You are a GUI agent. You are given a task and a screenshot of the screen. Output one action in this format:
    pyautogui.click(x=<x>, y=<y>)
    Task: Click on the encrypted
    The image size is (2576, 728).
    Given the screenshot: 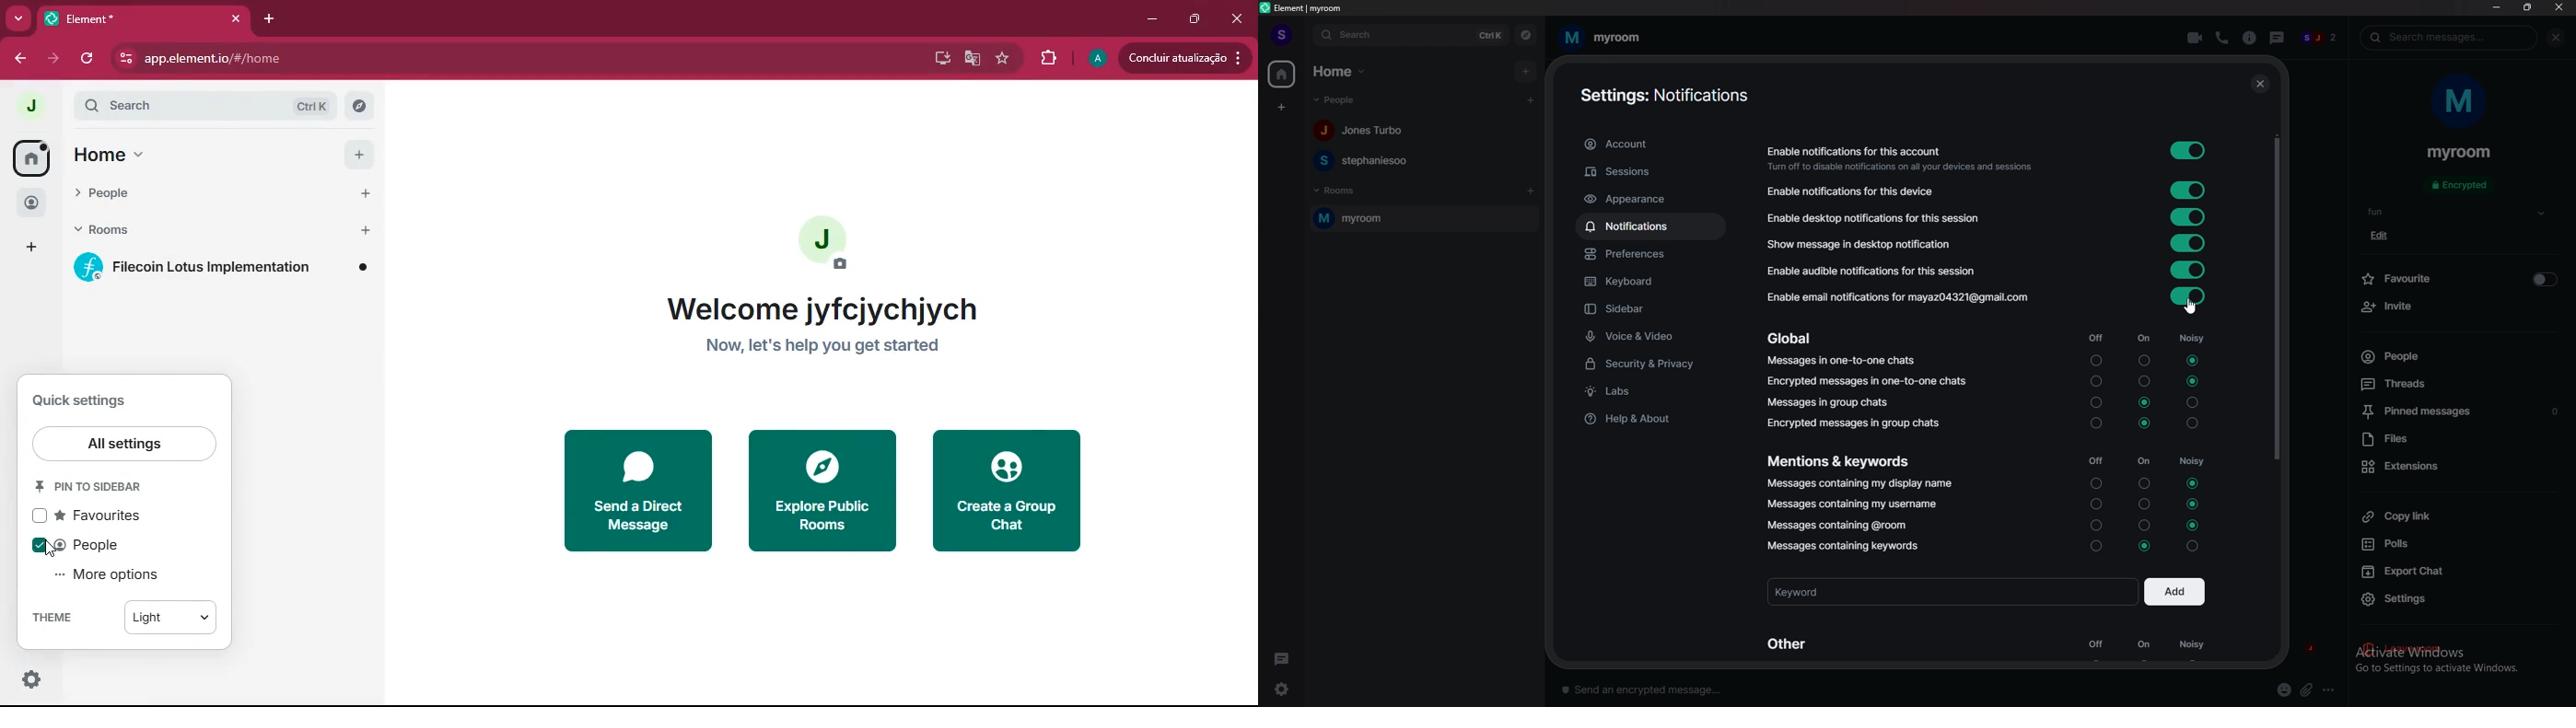 What is the action you would take?
    pyautogui.click(x=2463, y=186)
    